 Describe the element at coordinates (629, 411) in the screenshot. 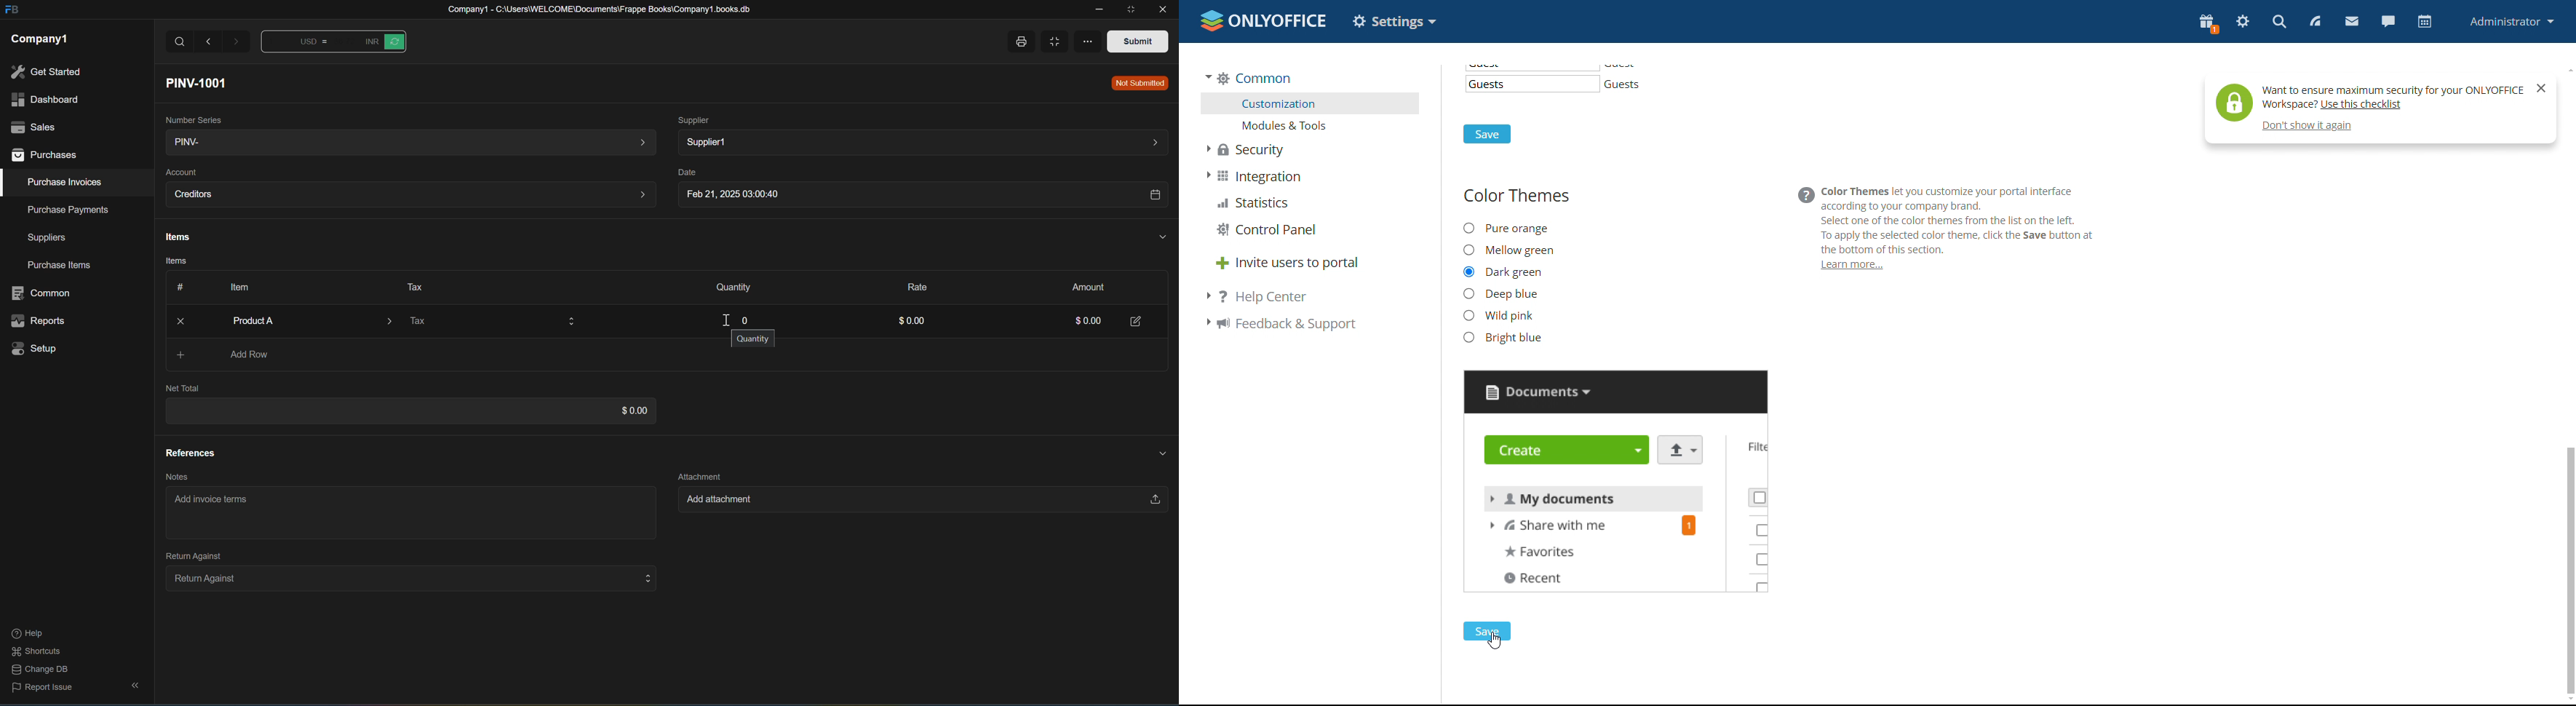

I see `$0.00` at that location.